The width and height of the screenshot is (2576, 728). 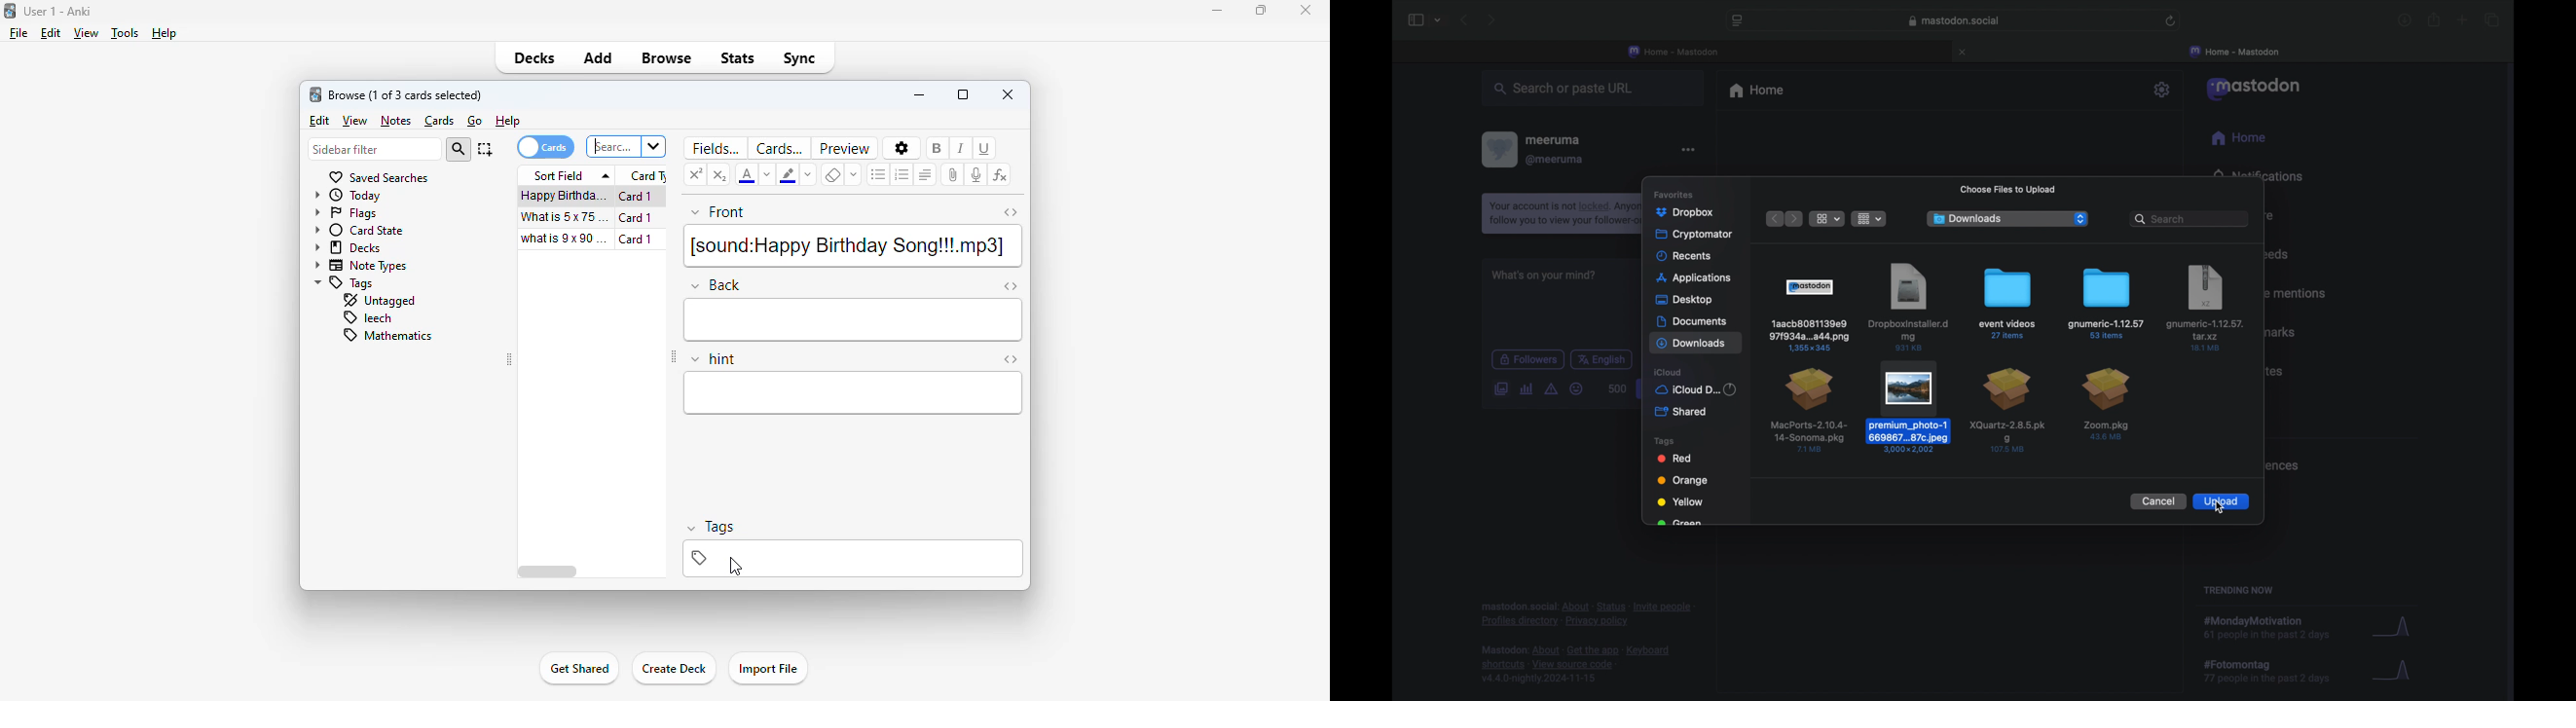 What do you see at coordinates (1551, 388) in the screenshot?
I see `add content  warning` at bounding box center [1551, 388].